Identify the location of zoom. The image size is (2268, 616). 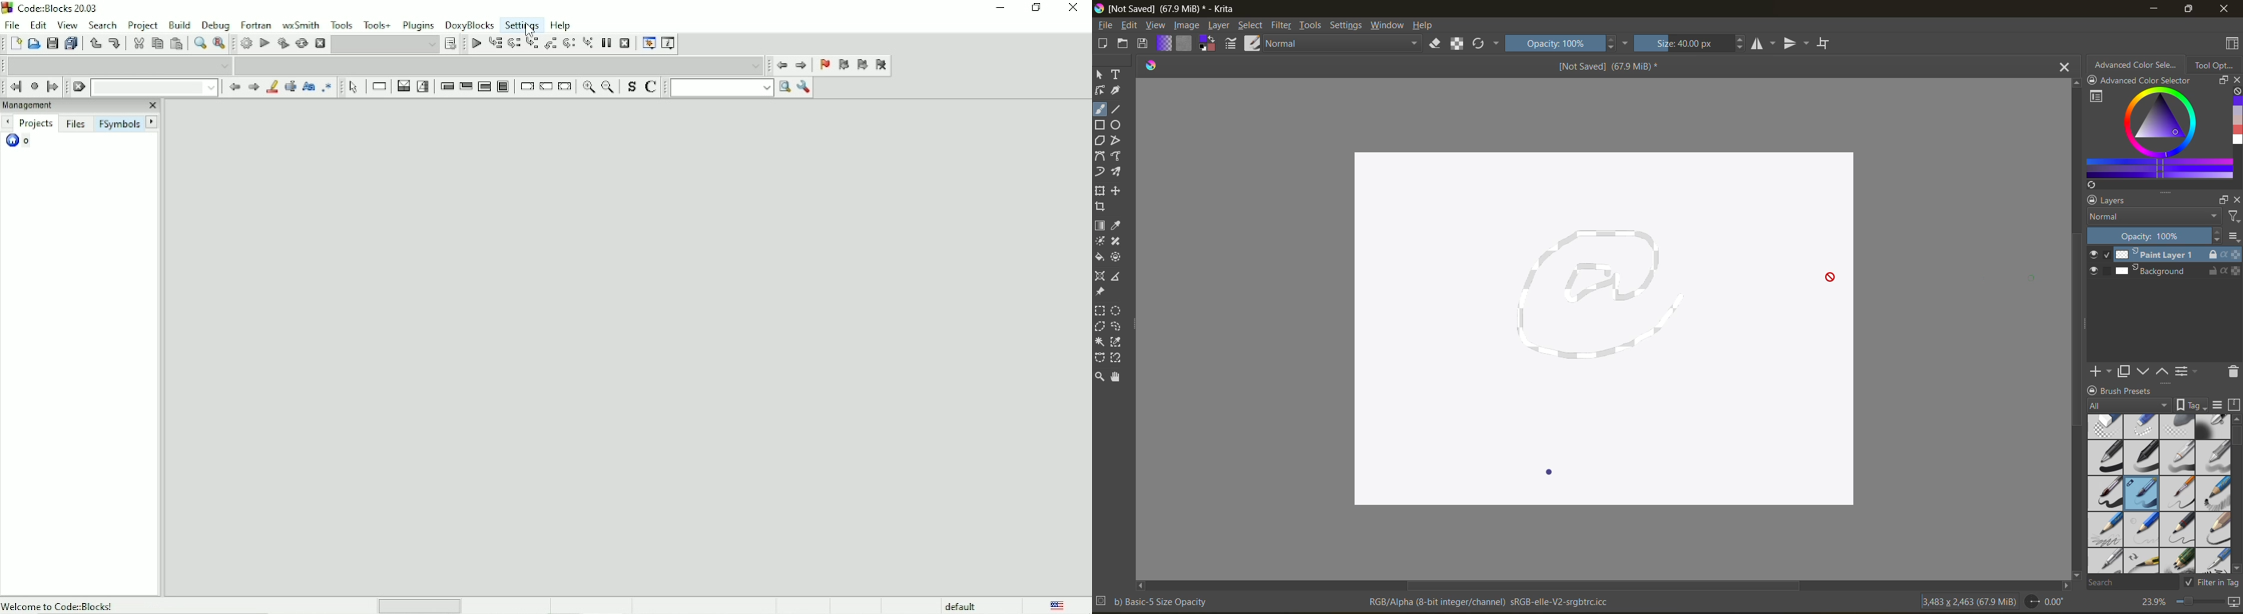
(2208, 603).